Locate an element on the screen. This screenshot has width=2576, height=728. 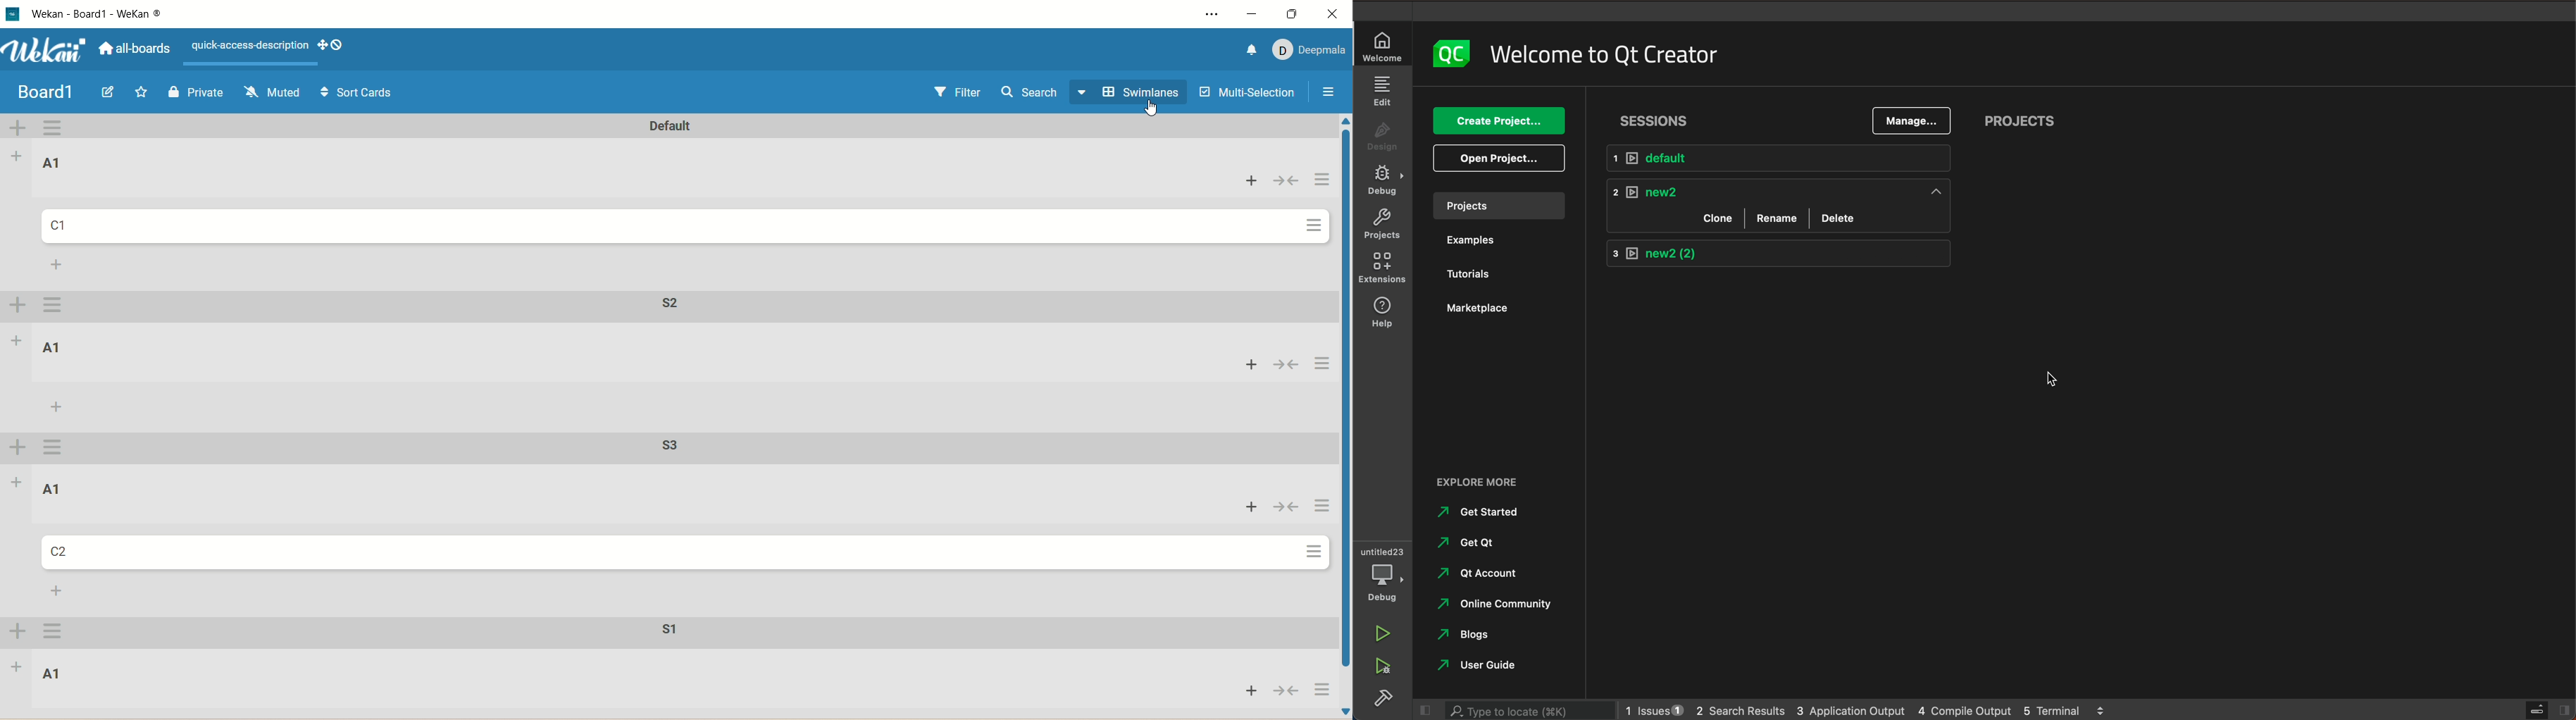
title is located at coordinates (41, 94).